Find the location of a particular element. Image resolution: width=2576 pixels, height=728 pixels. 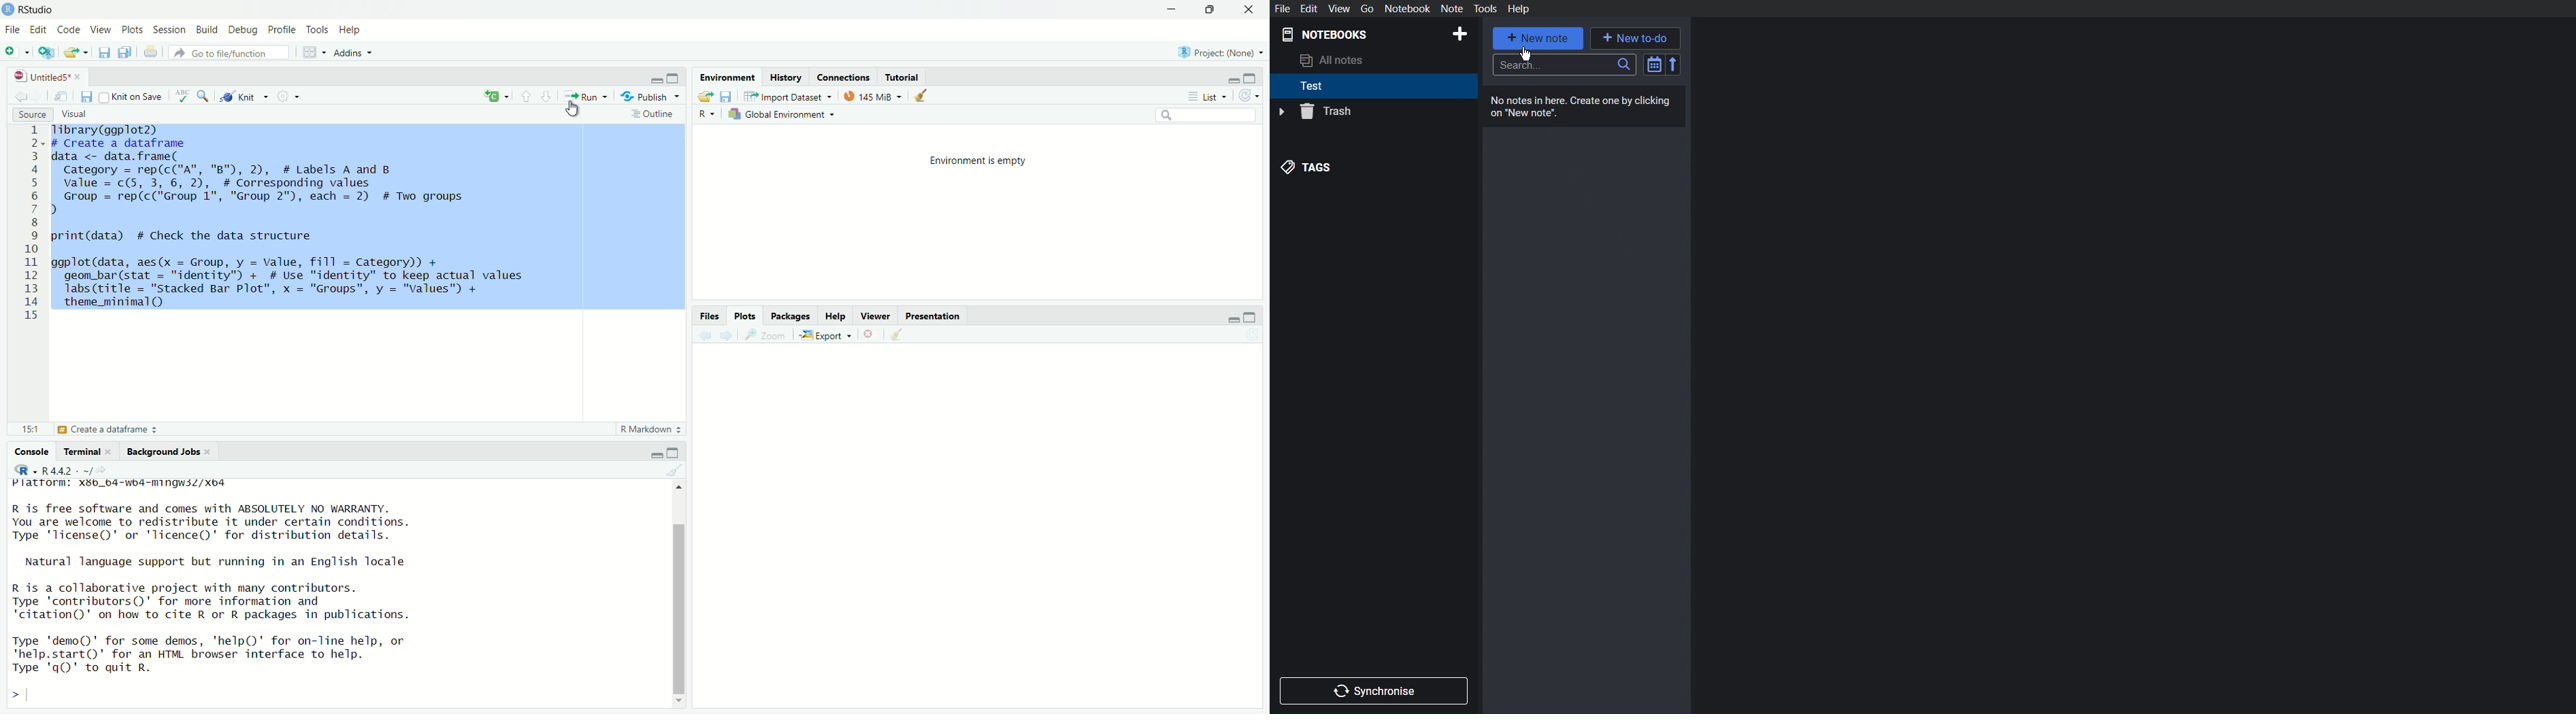

Background Jobs is located at coordinates (165, 451).